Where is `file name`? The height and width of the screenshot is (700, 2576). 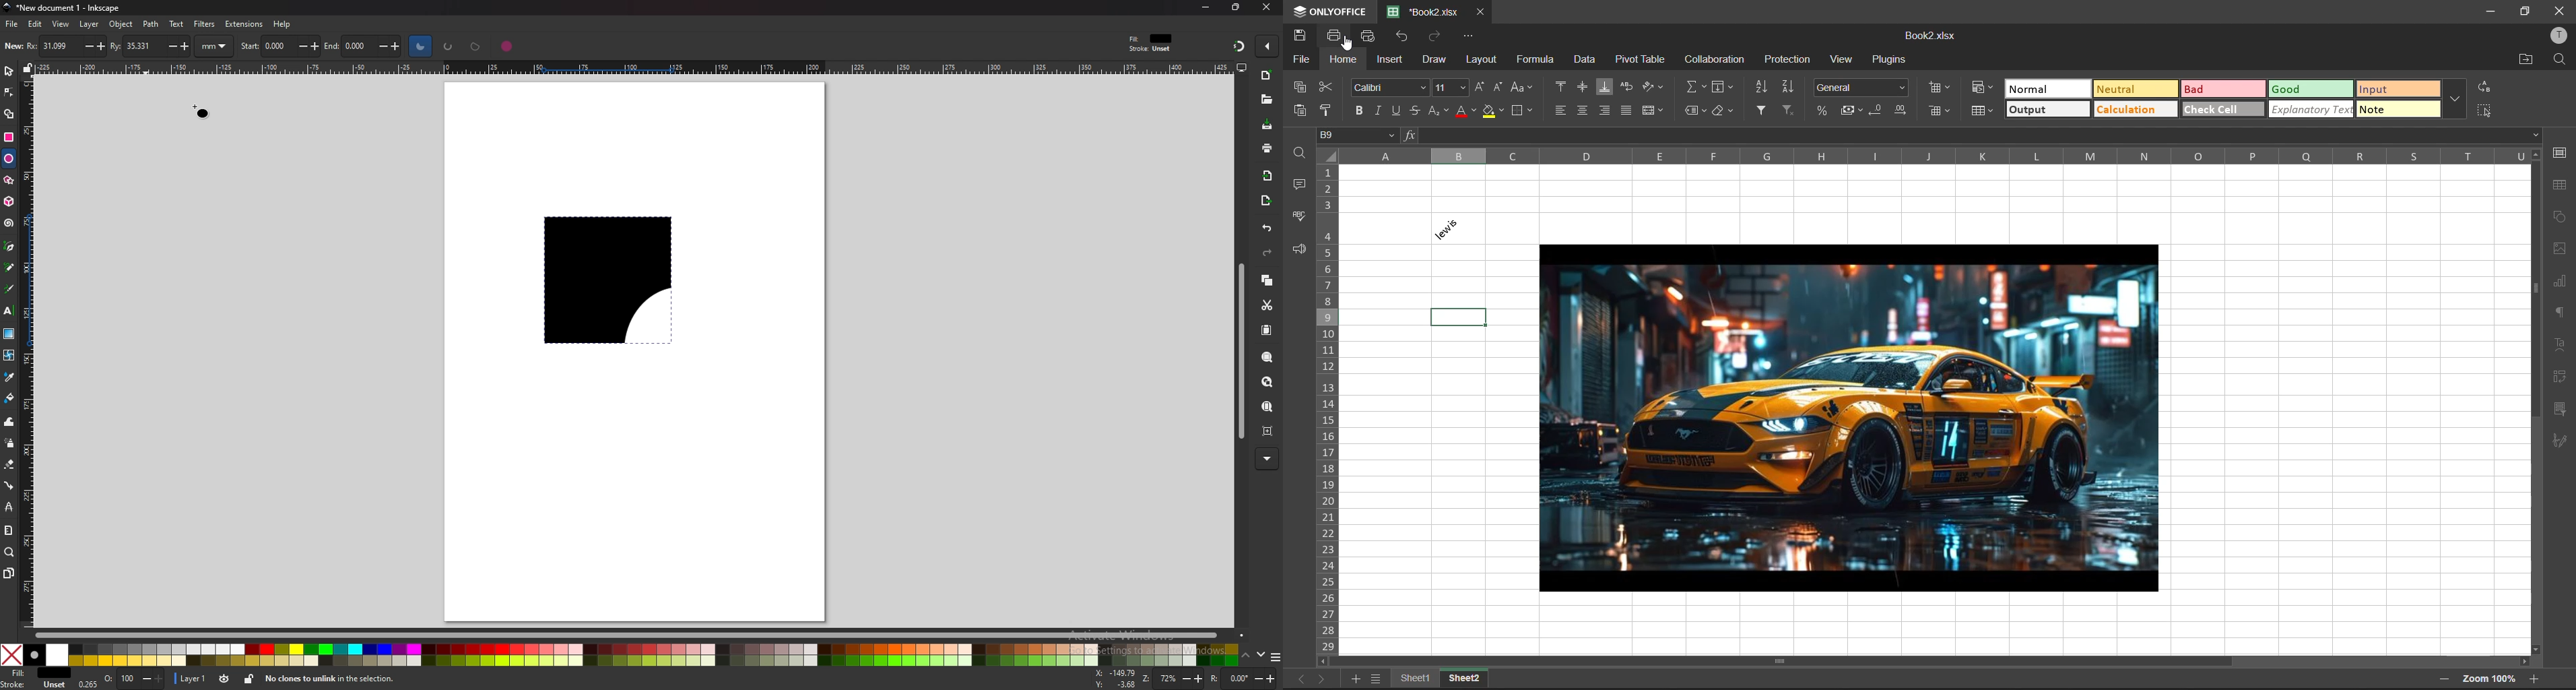 file name is located at coordinates (1423, 12).